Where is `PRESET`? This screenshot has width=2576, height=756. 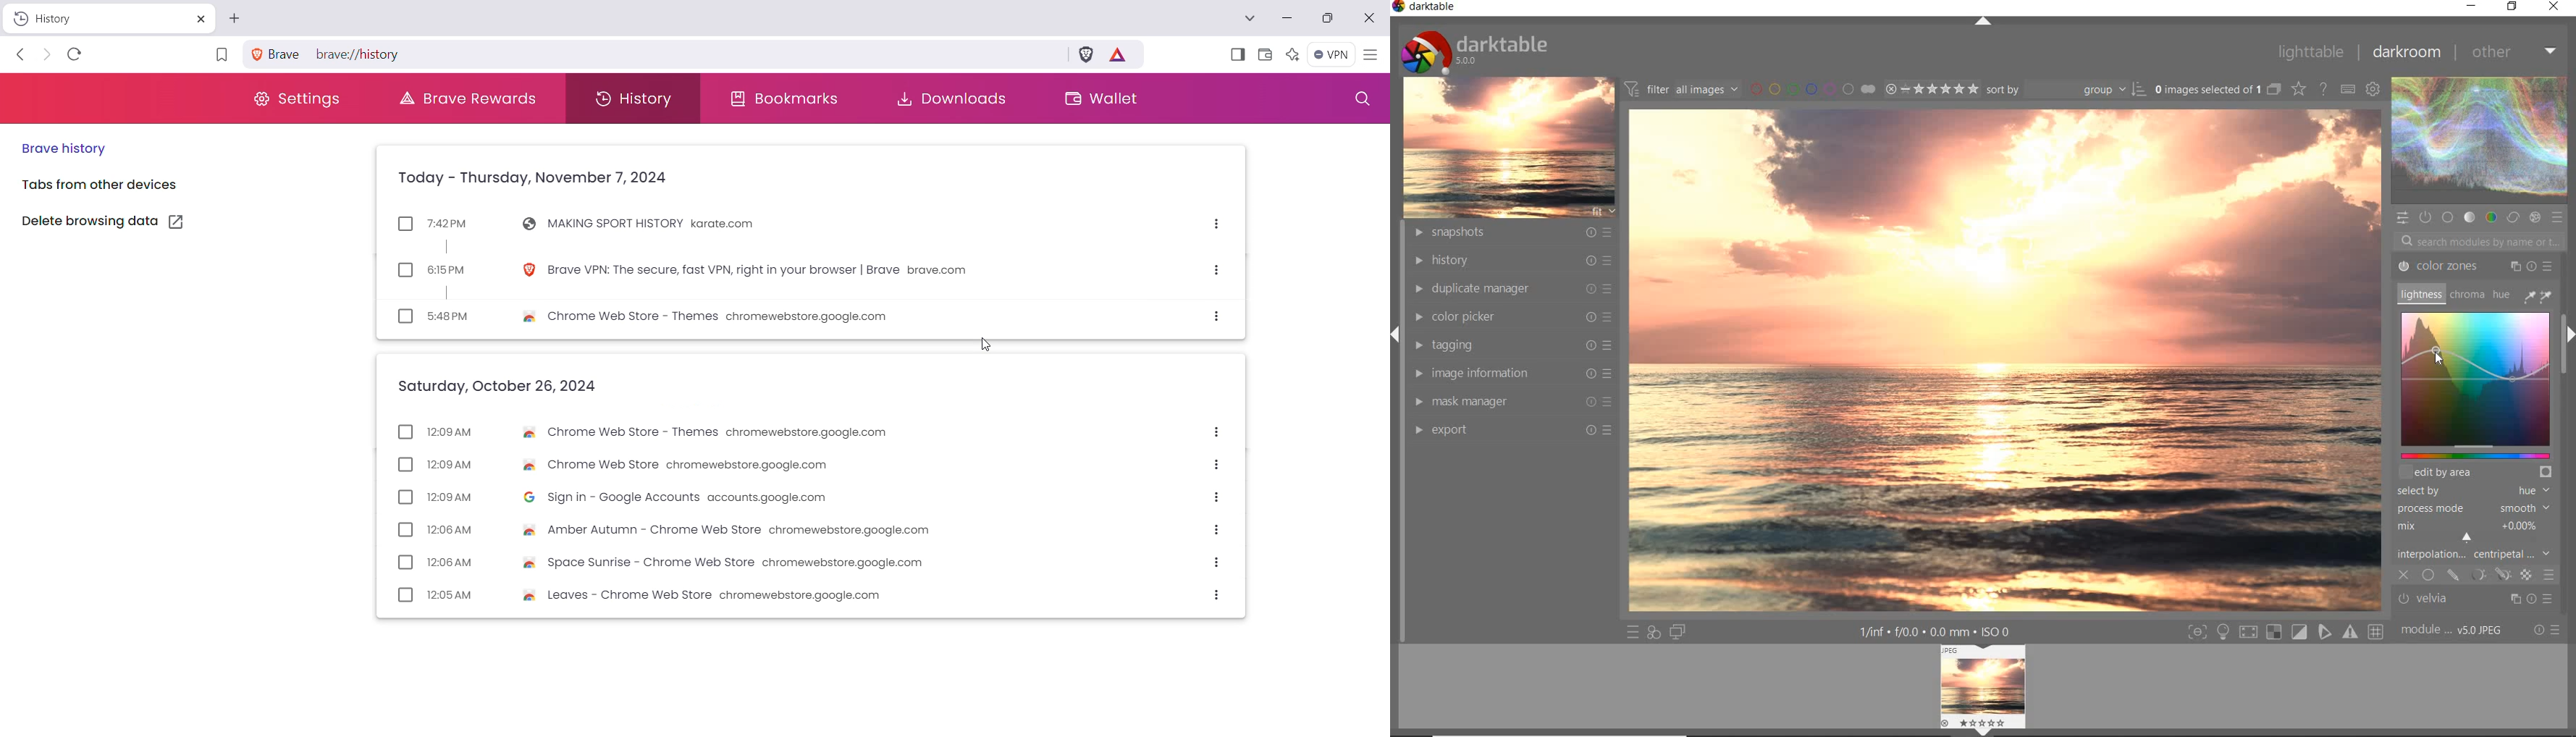
PRESET is located at coordinates (2560, 221).